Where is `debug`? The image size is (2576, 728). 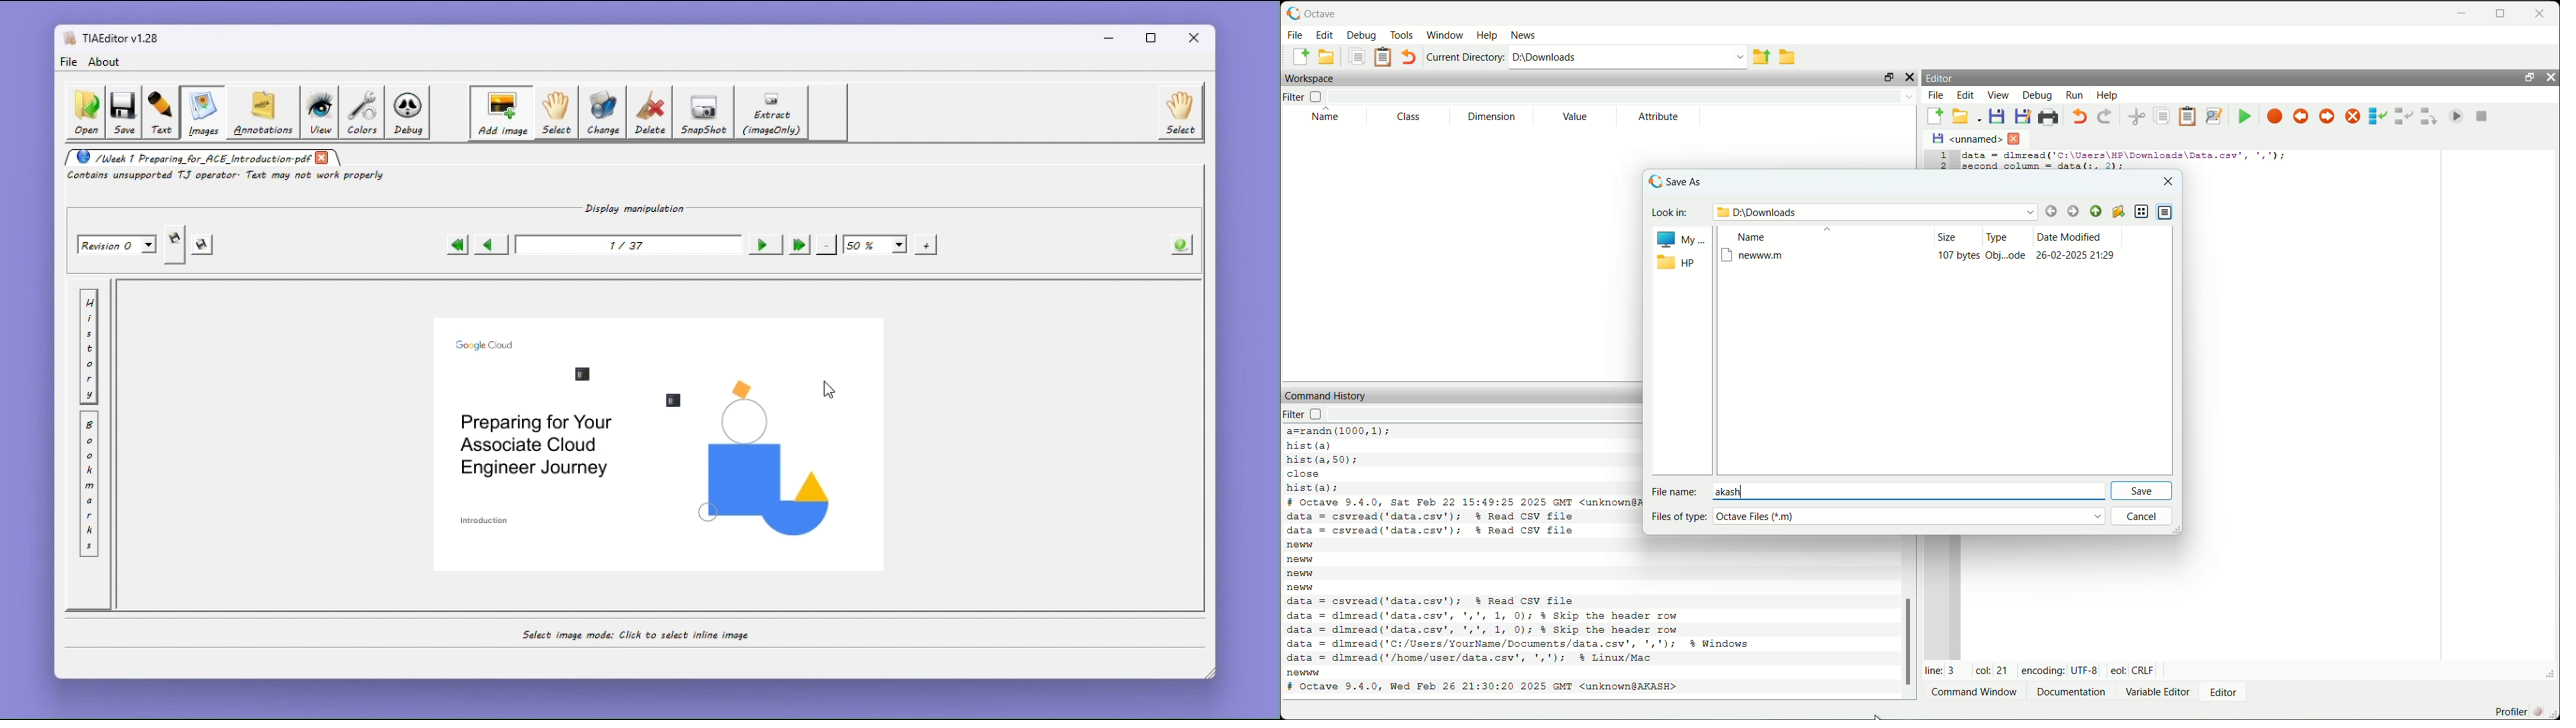 debug is located at coordinates (1363, 36).